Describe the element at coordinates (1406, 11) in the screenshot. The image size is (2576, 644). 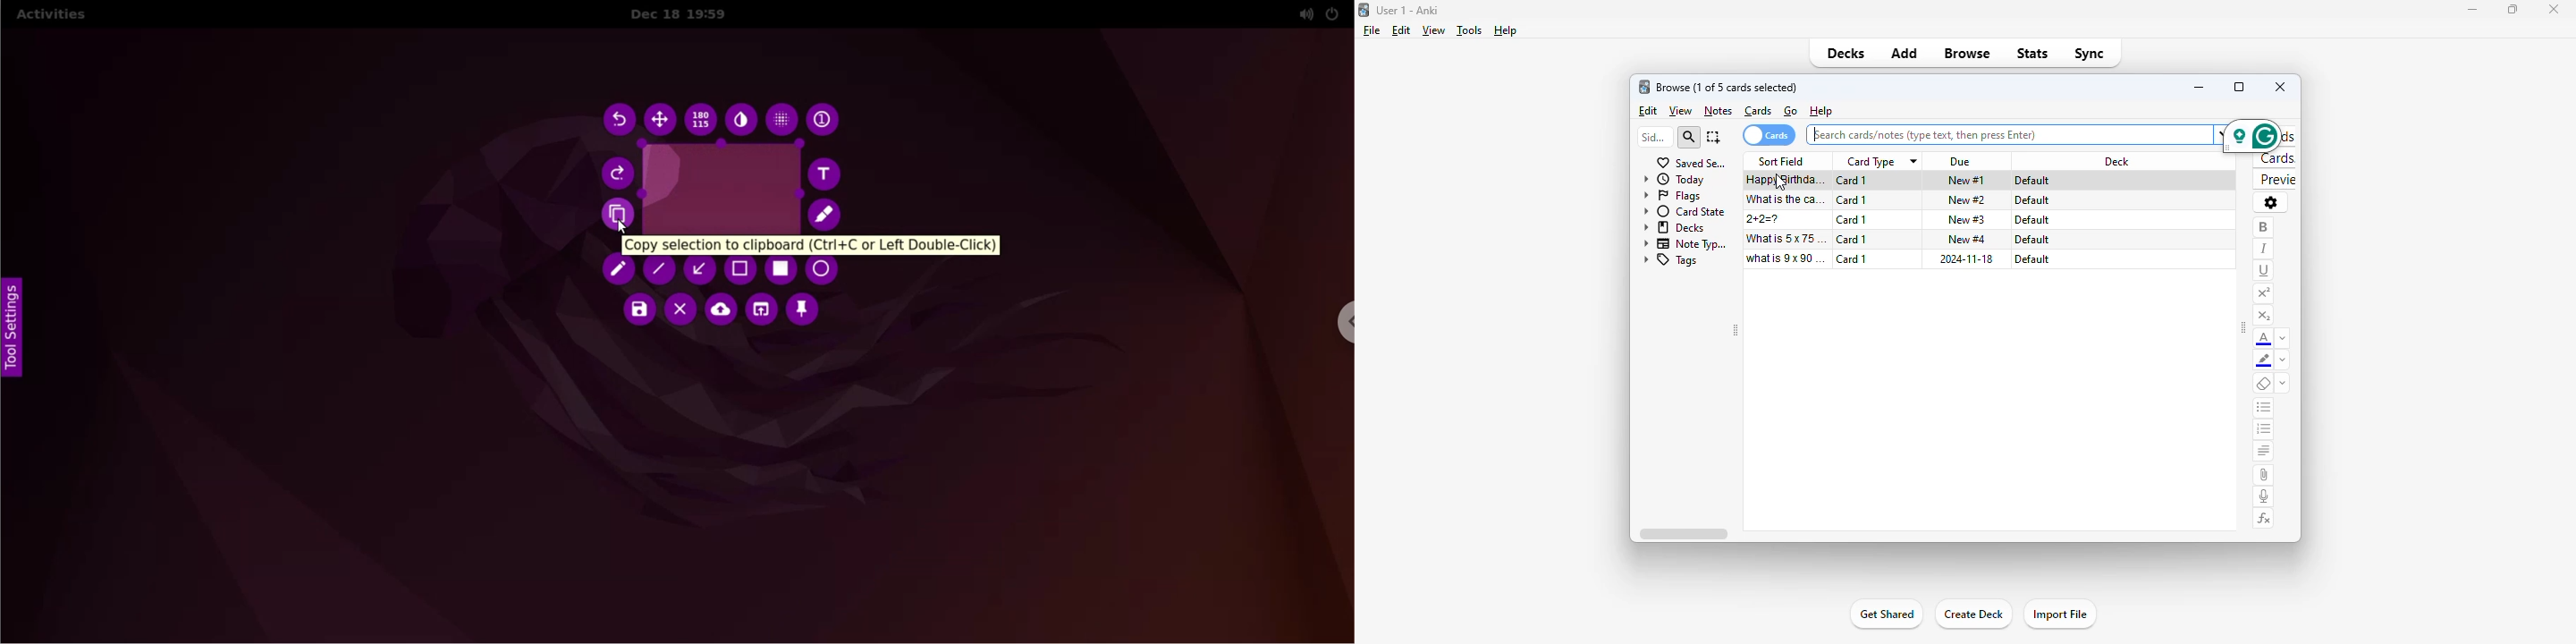
I see `title` at that location.